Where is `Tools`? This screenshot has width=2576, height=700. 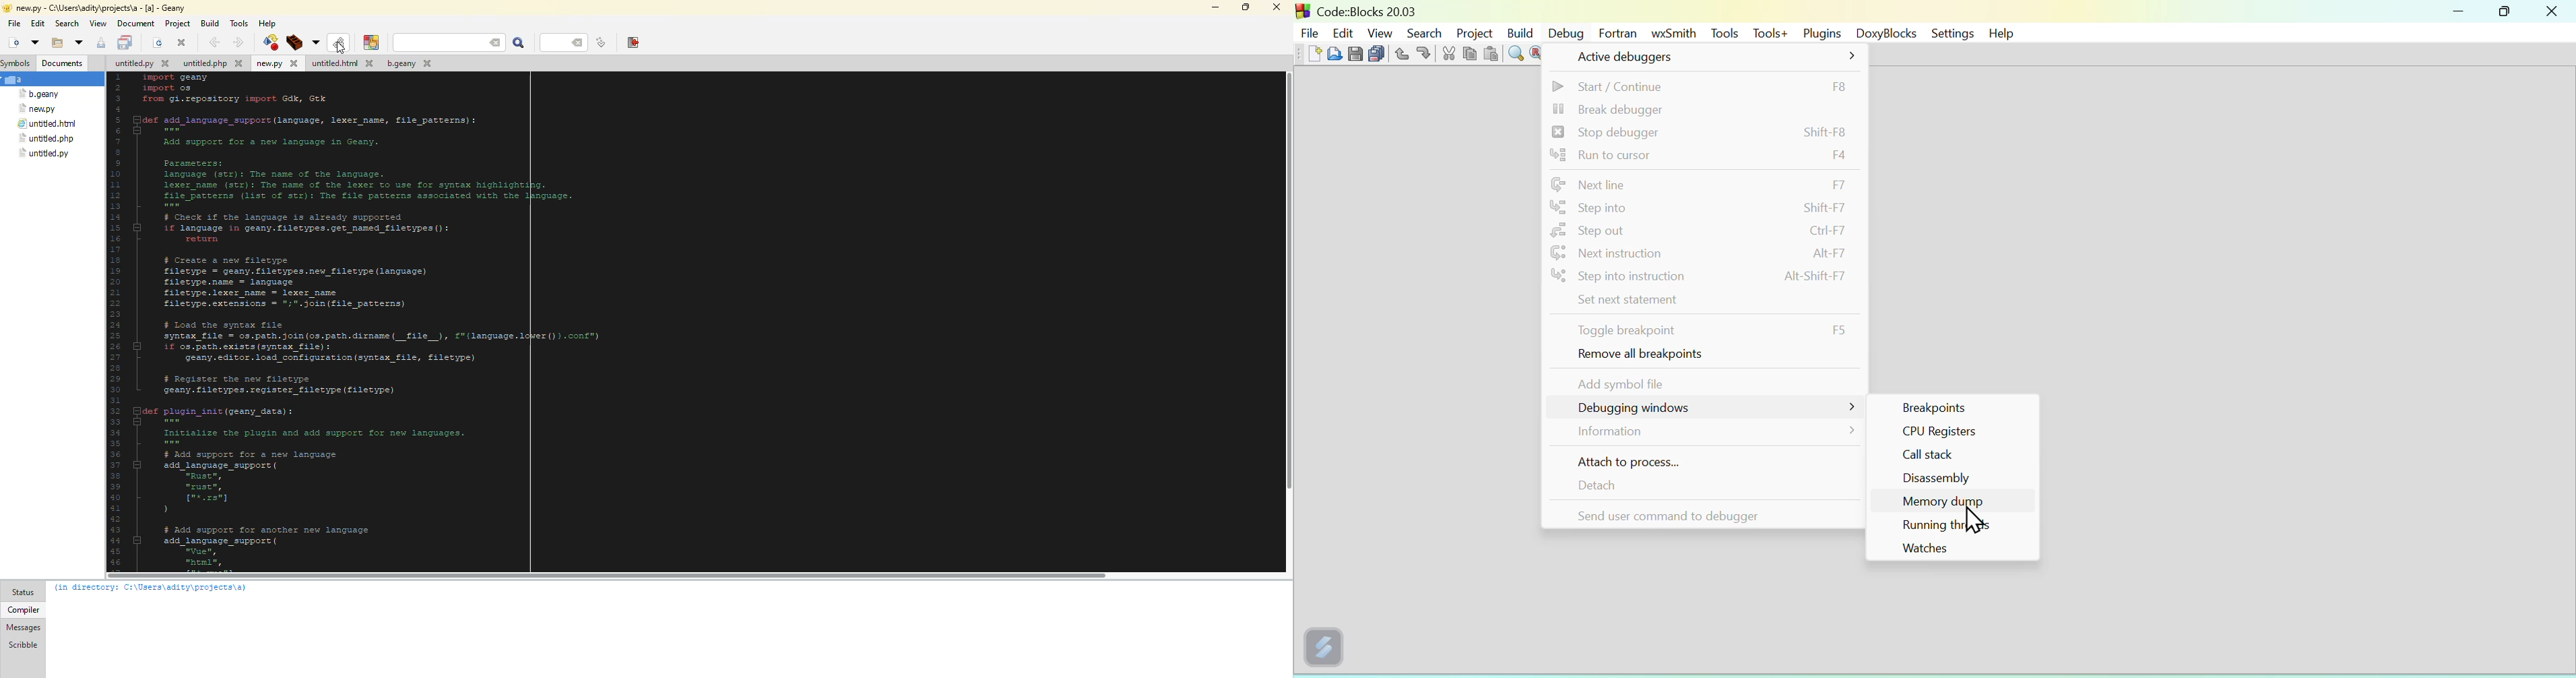 Tools is located at coordinates (1724, 31).